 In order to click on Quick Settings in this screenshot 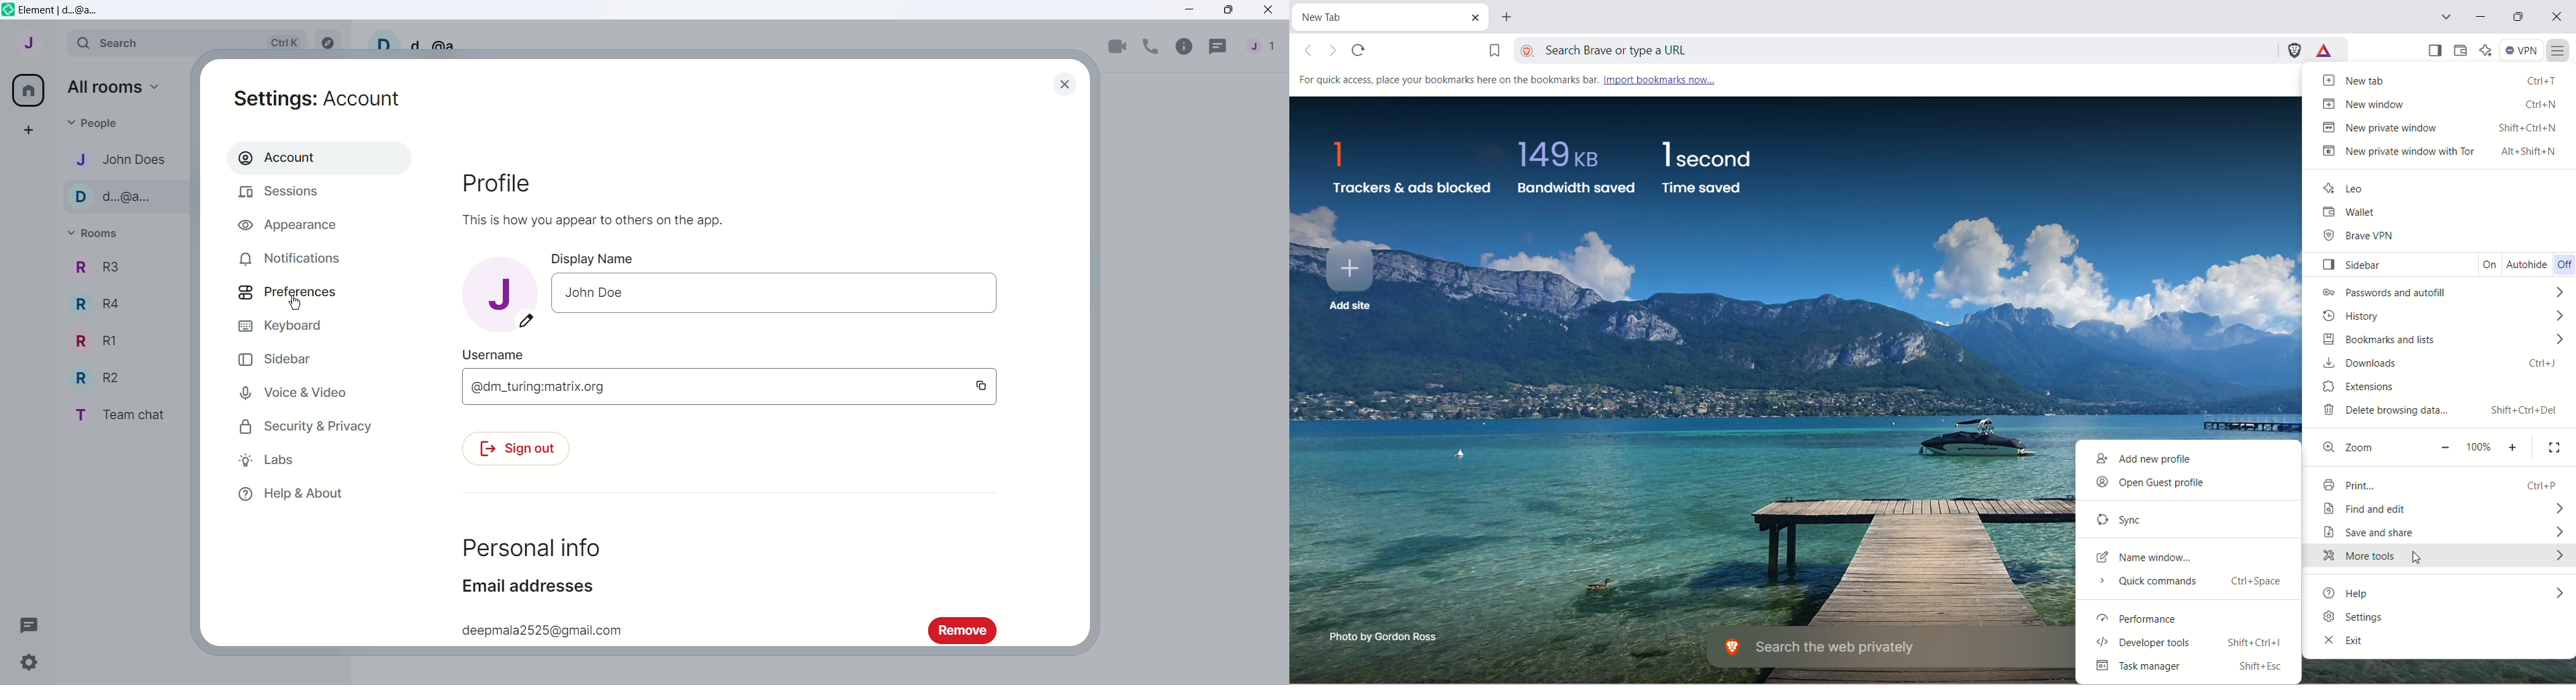, I will do `click(29, 663)`.